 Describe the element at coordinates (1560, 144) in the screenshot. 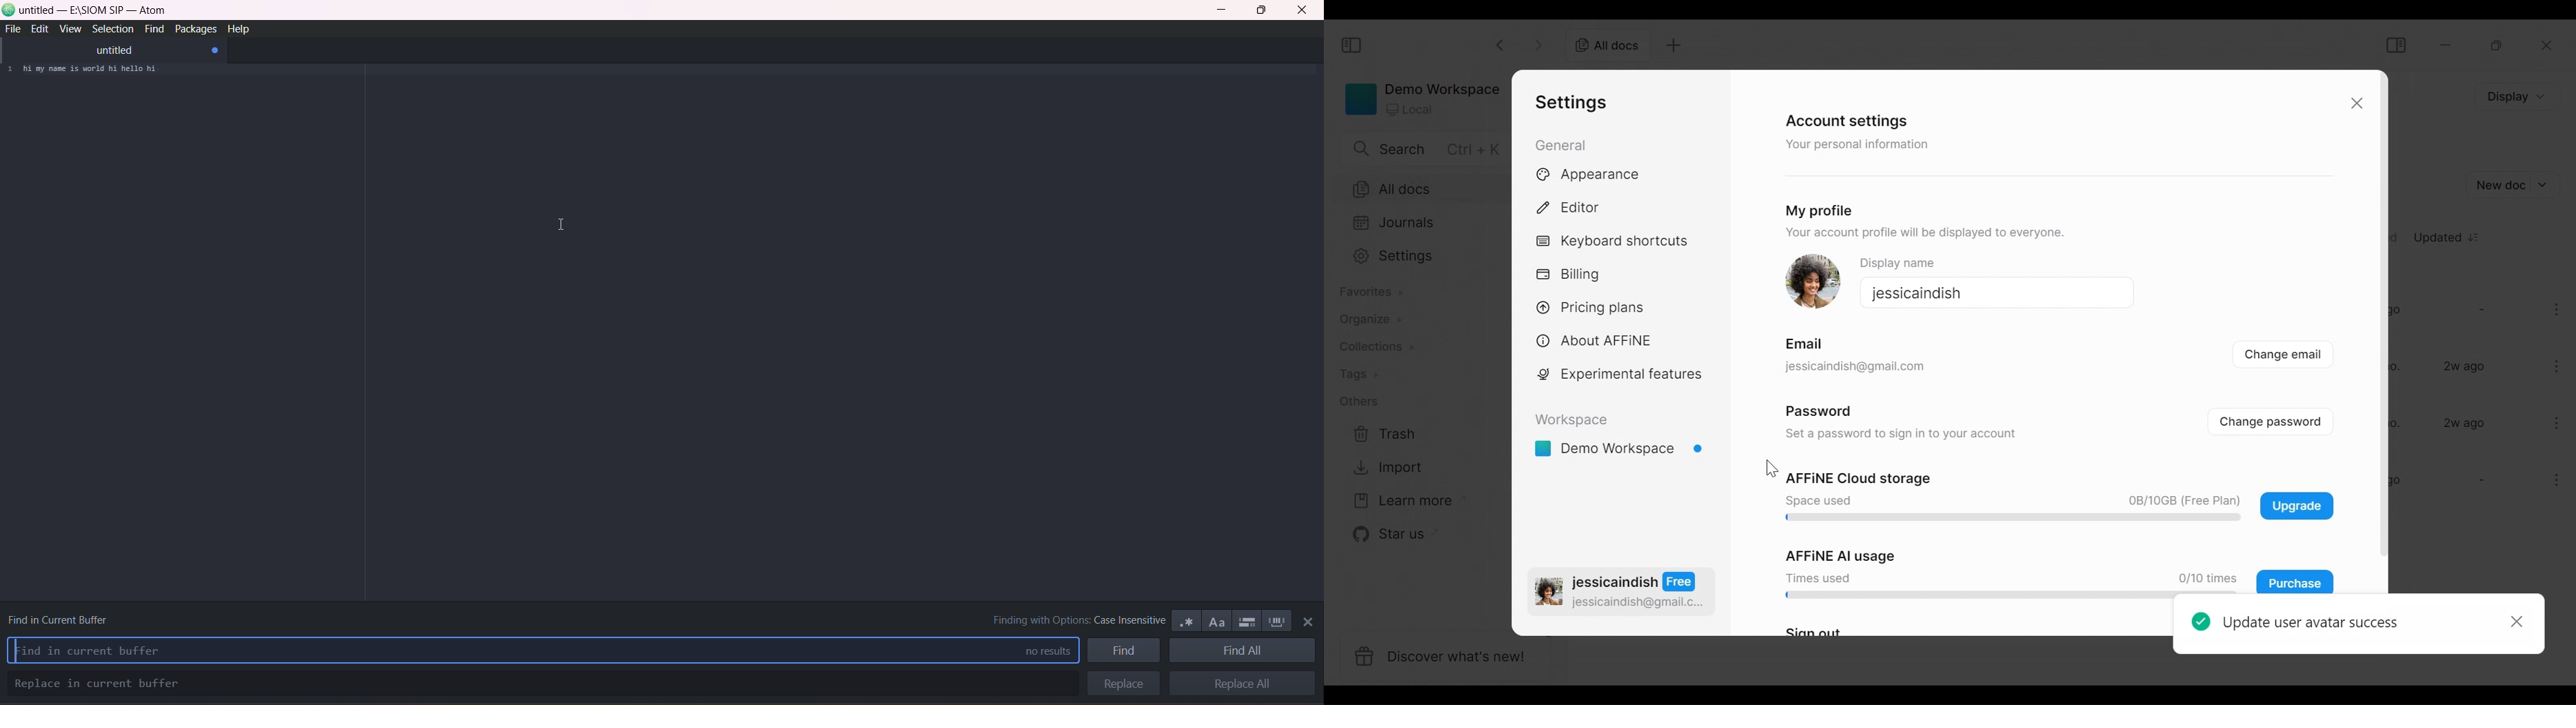

I see `General` at that location.